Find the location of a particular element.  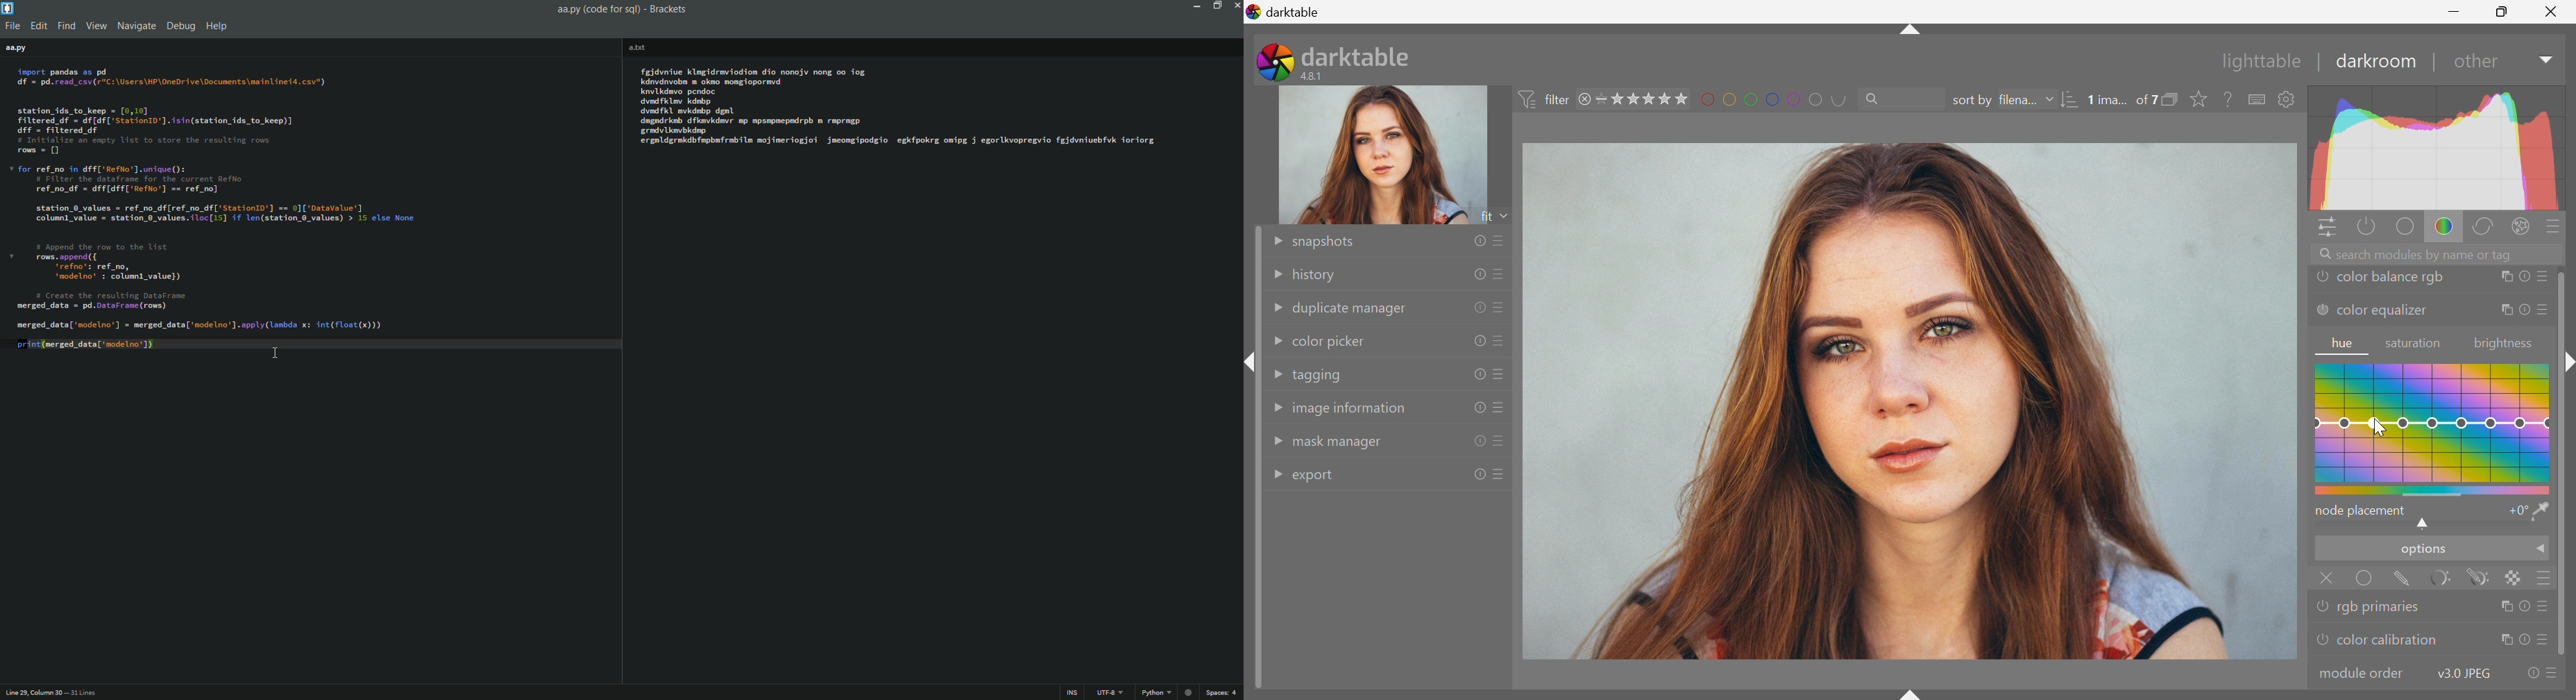

python is located at coordinates (1157, 692).